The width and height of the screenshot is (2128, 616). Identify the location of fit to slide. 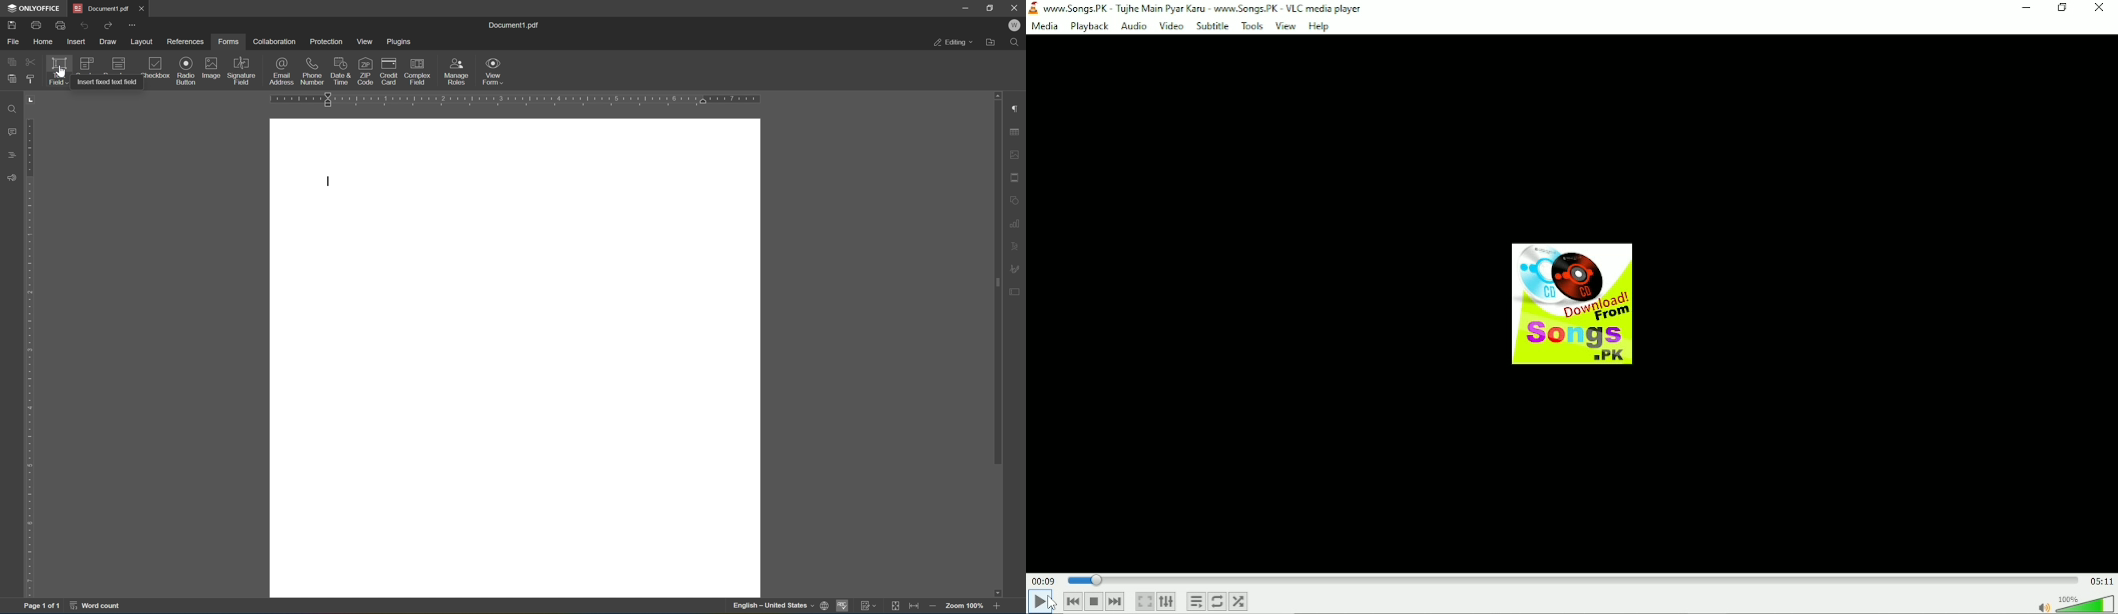
(896, 606).